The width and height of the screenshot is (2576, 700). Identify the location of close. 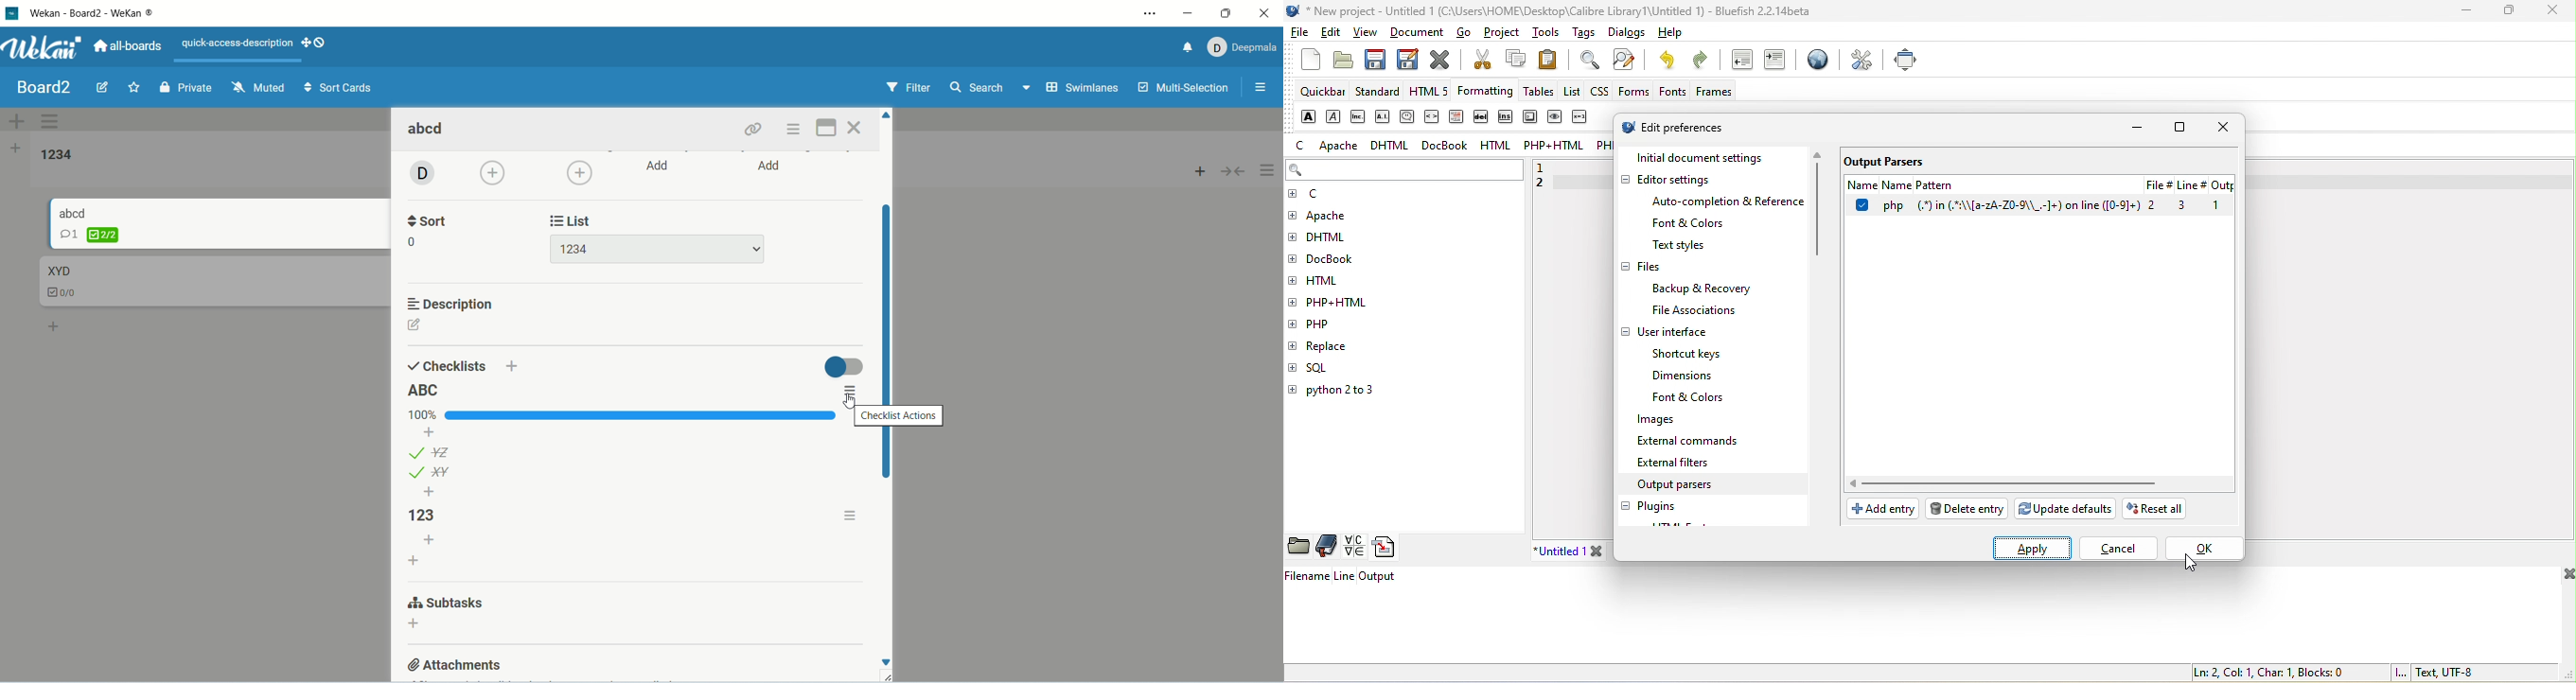
(2566, 576).